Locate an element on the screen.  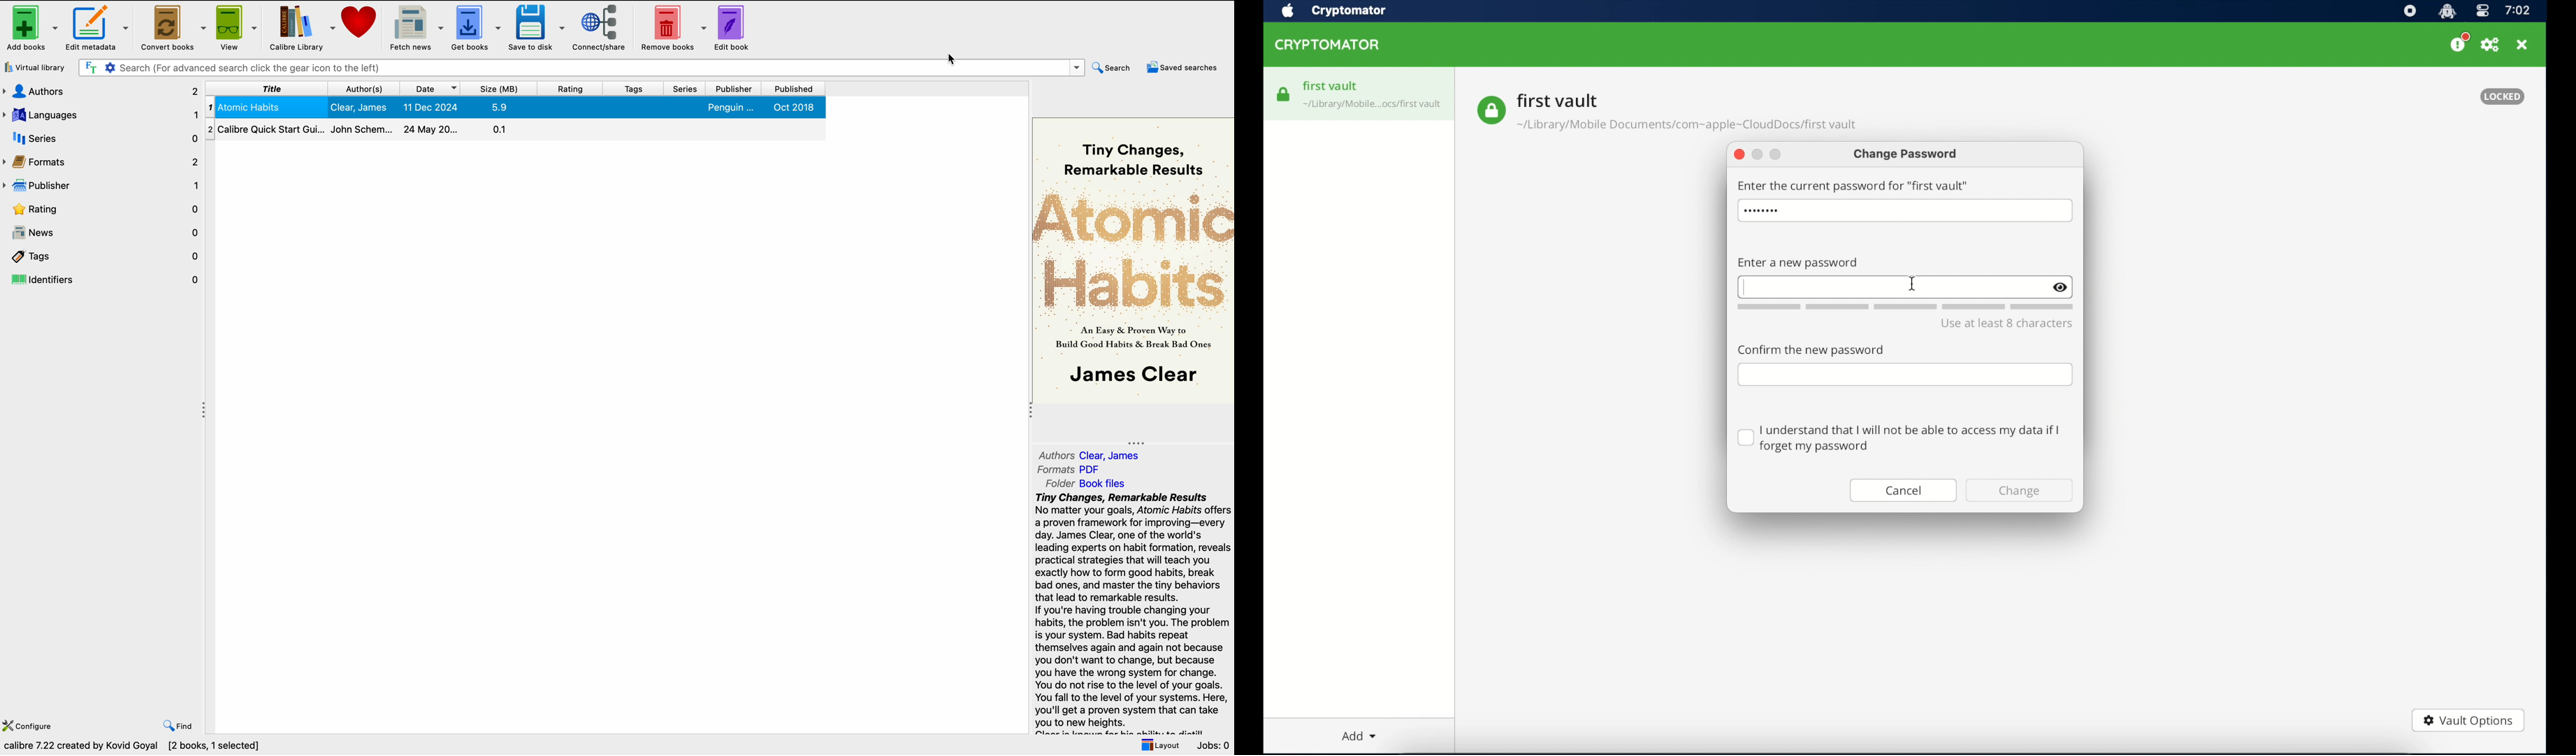
vault name is located at coordinates (1558, 100).